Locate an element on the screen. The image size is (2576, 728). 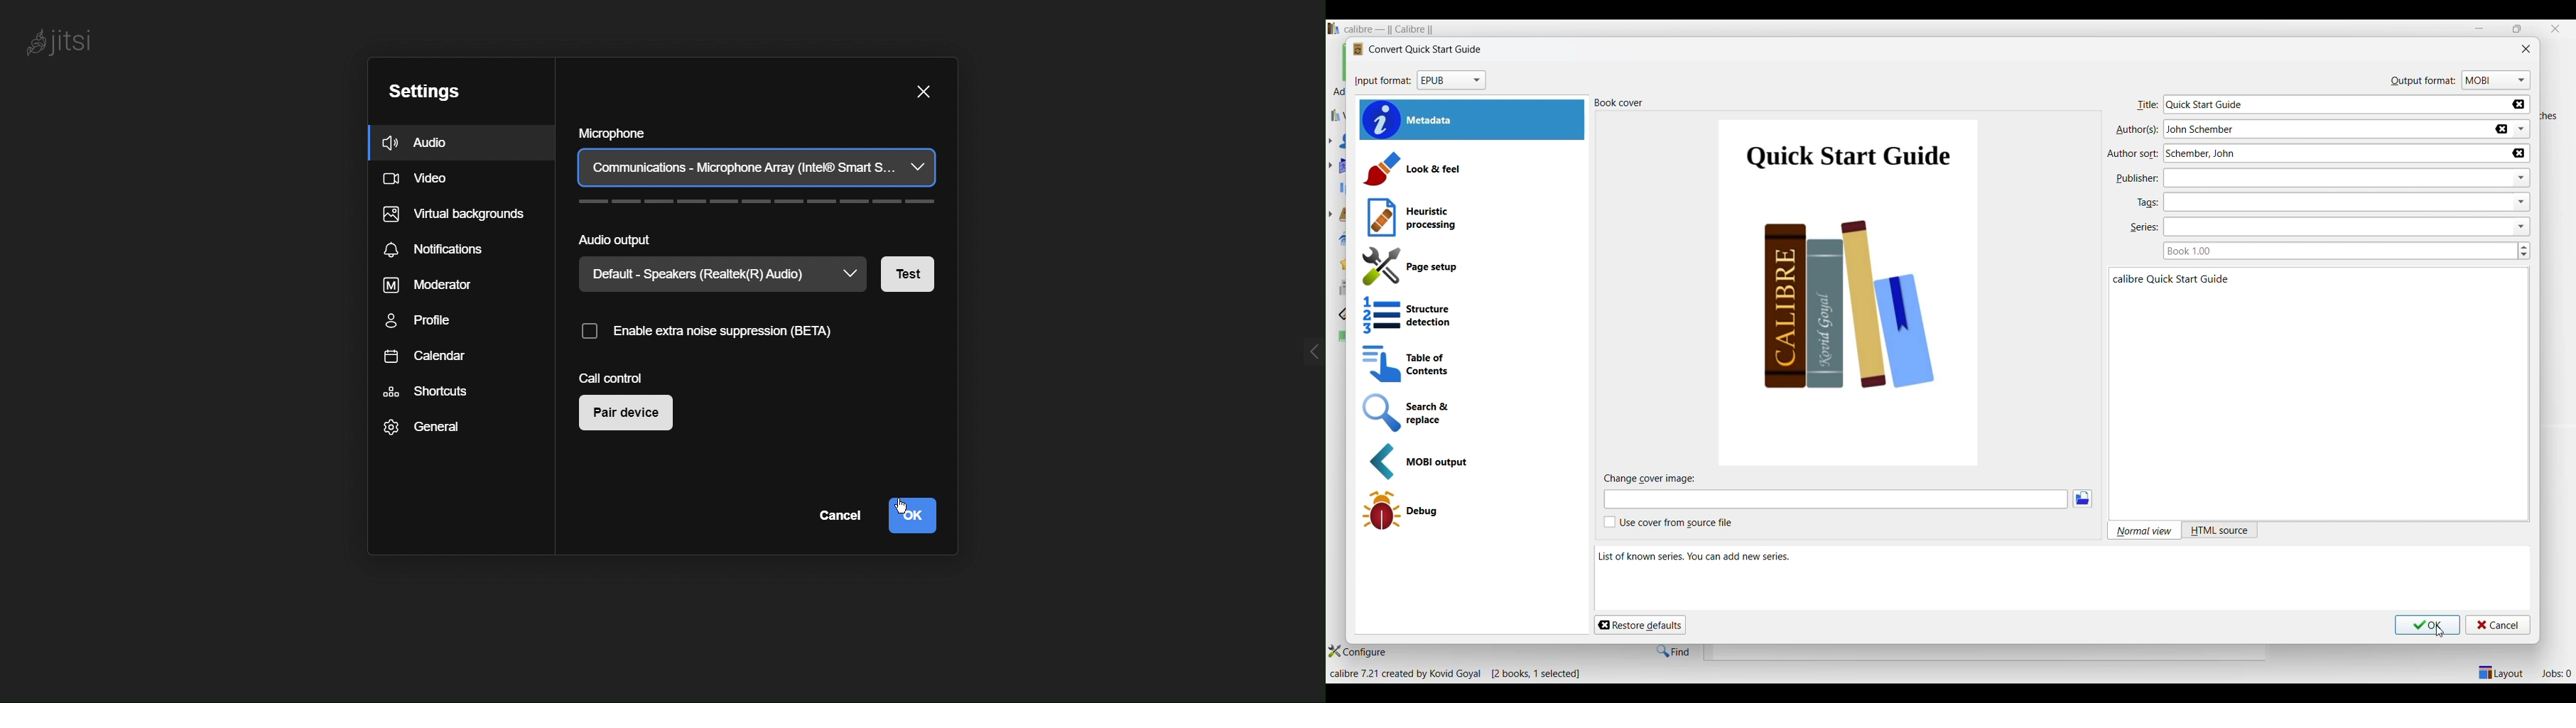
Format options is located at coordinates (1451, 81).